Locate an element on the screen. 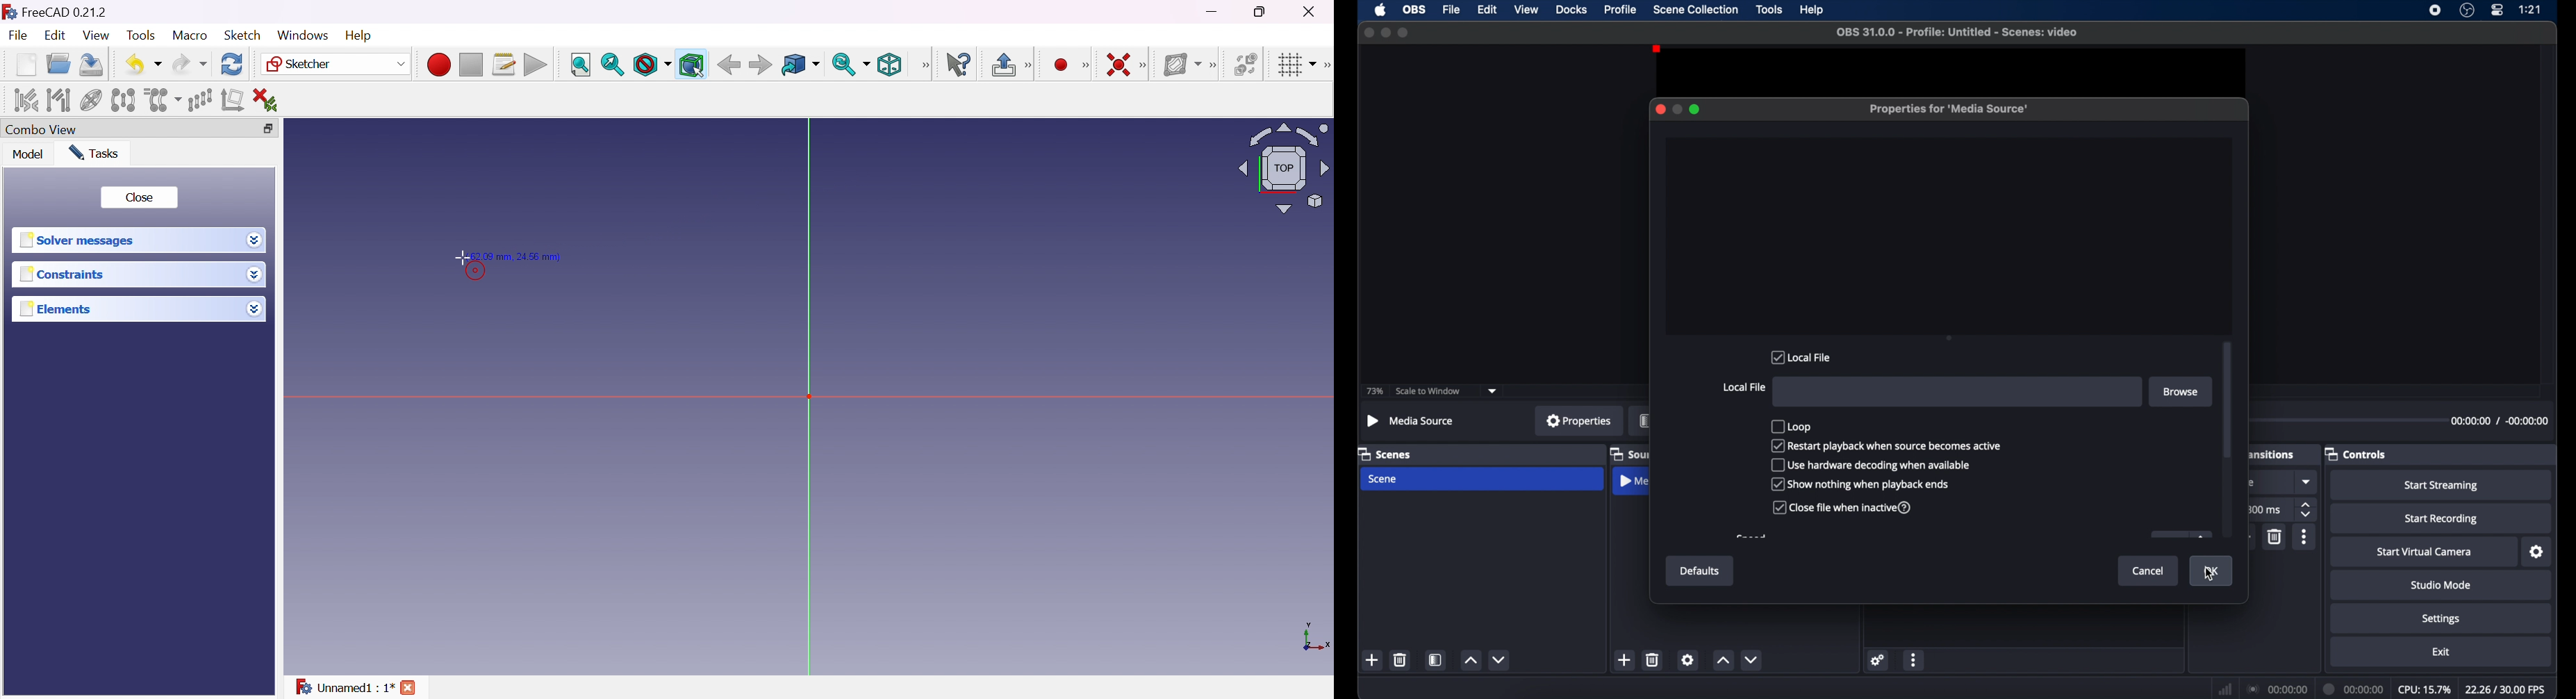 This screenshot has width=2576, height=700. Go to linked object is located at coordinates (800, 65).